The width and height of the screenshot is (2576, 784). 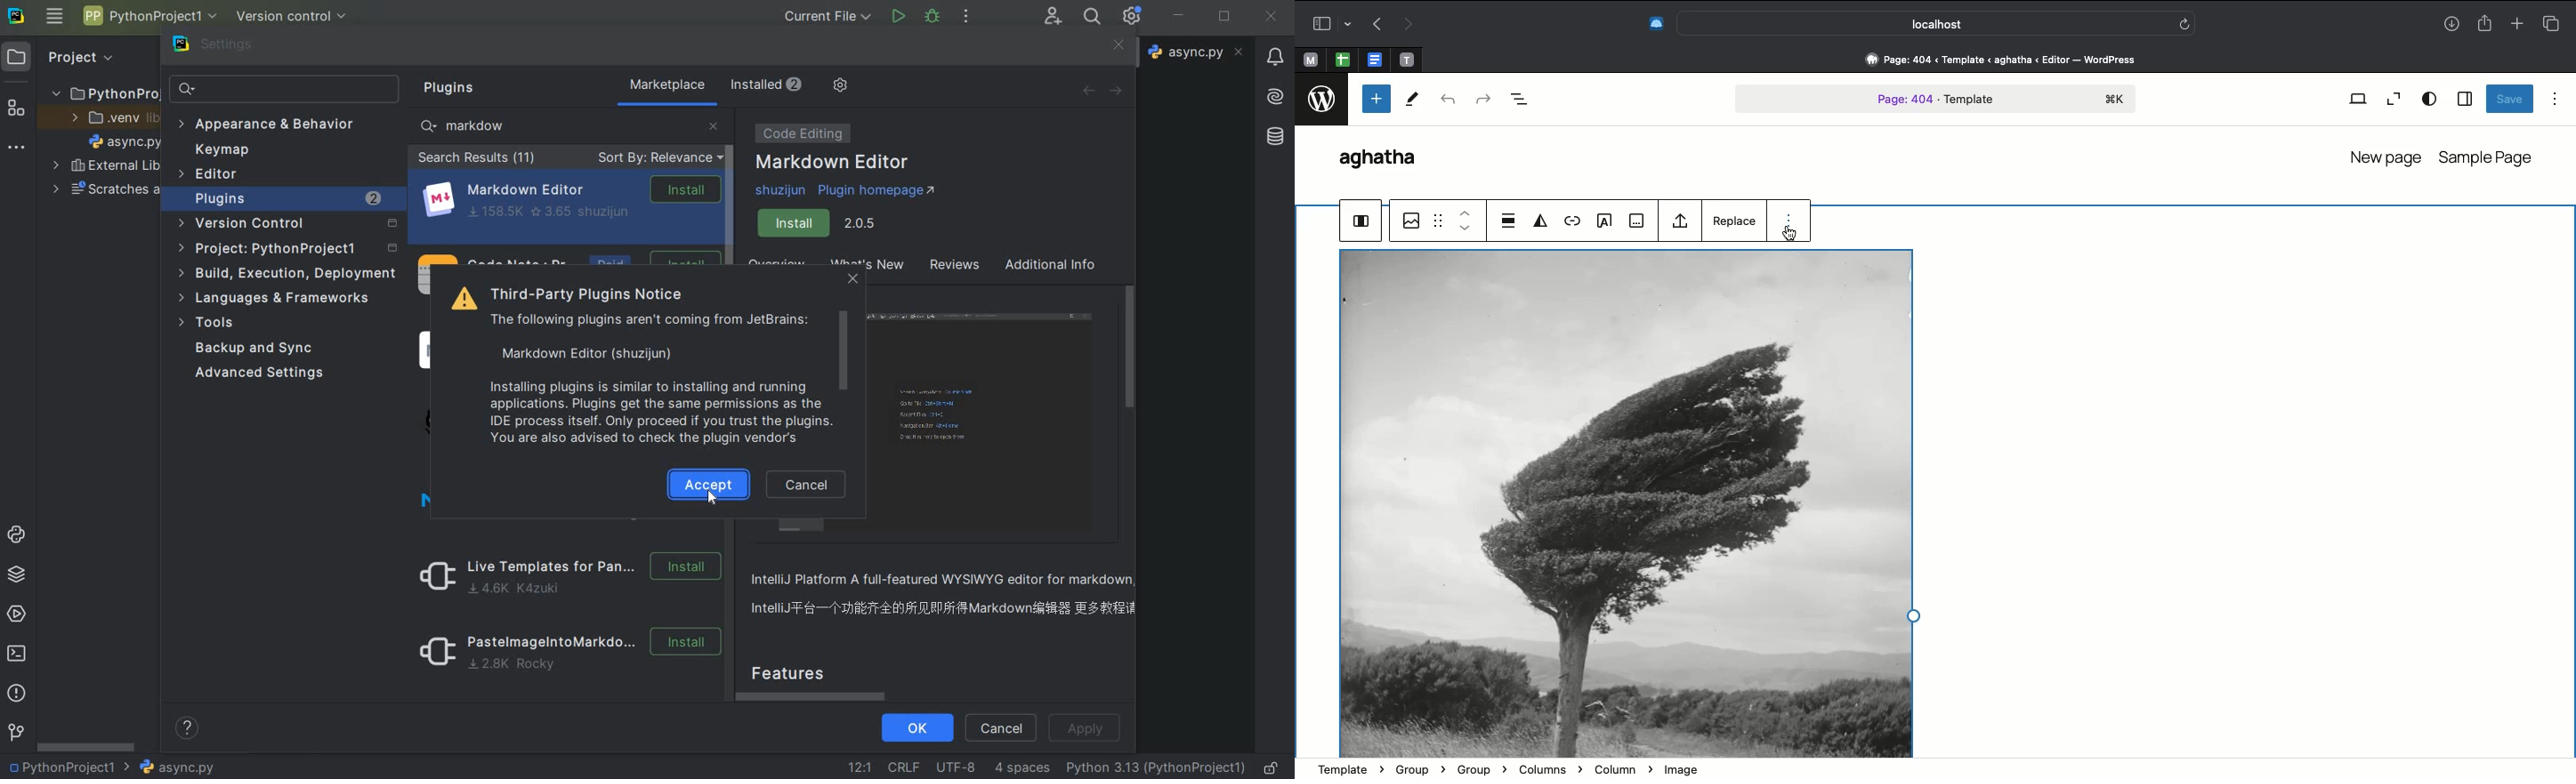 What do you see at coordinates (1054, 17) in the screenshot?
I see `code with me` at bounding box center [1054, 17].